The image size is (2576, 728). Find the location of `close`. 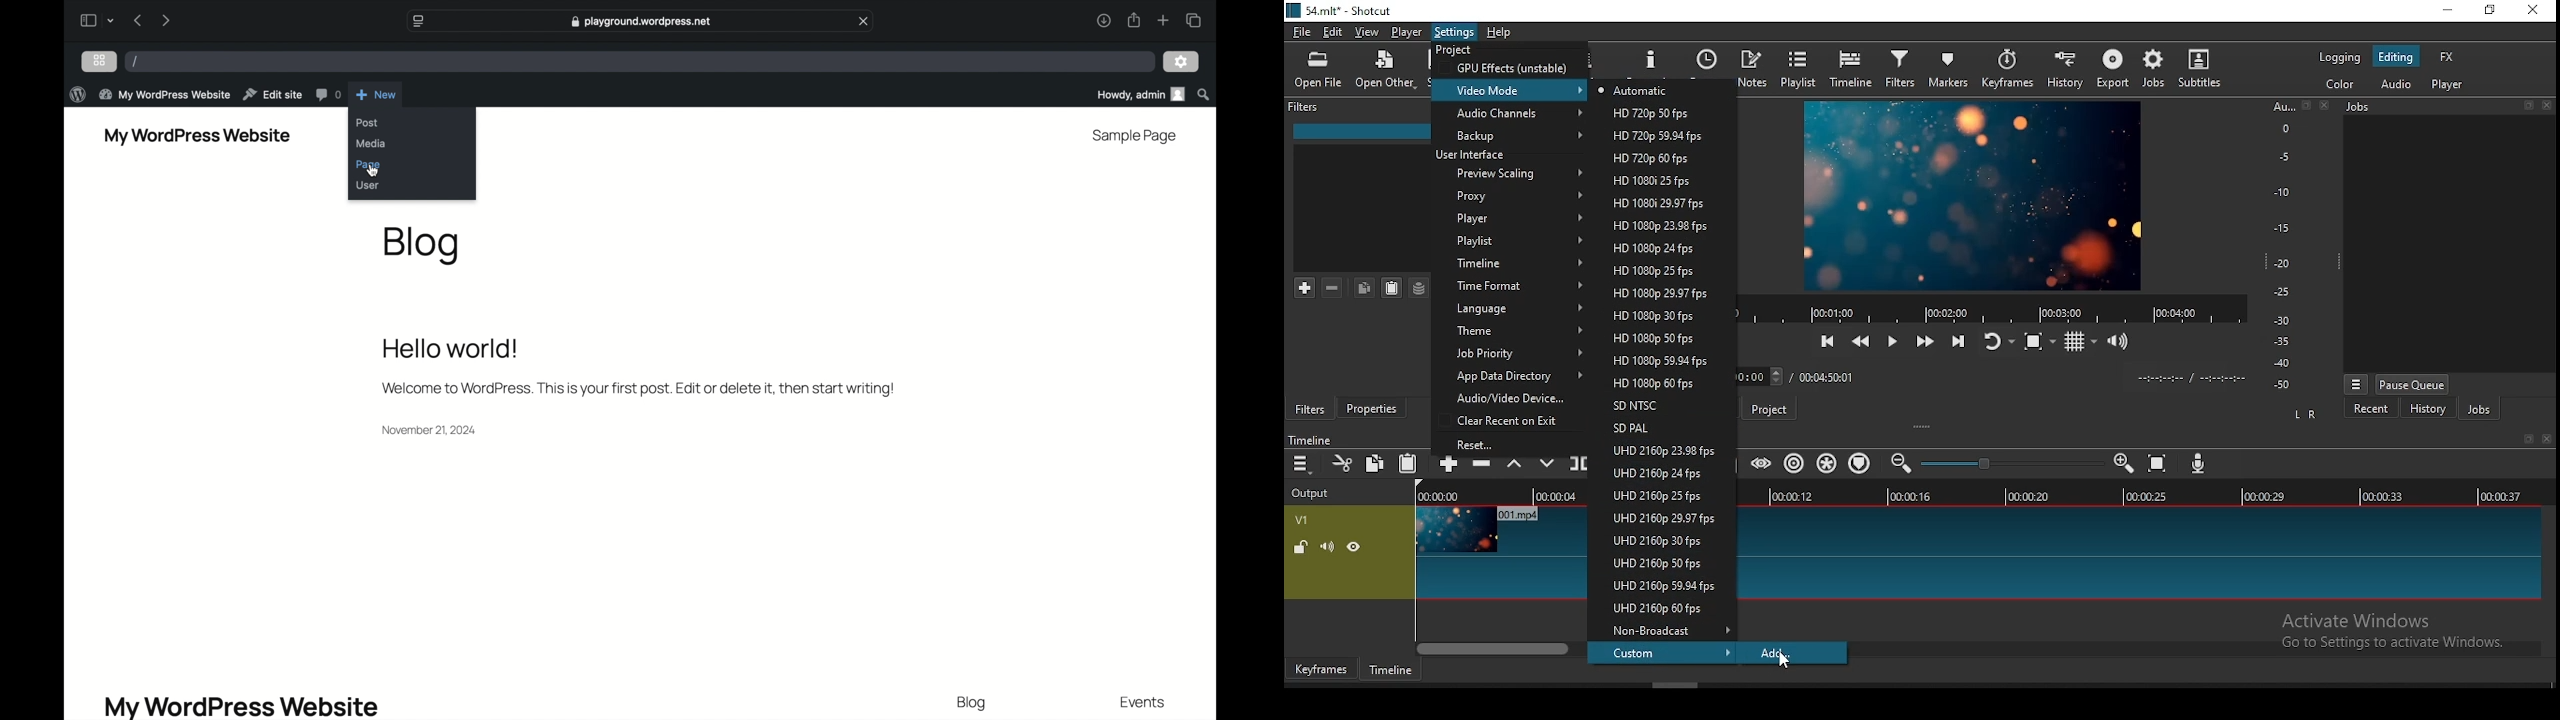

close is located at coordinates (864, 21).